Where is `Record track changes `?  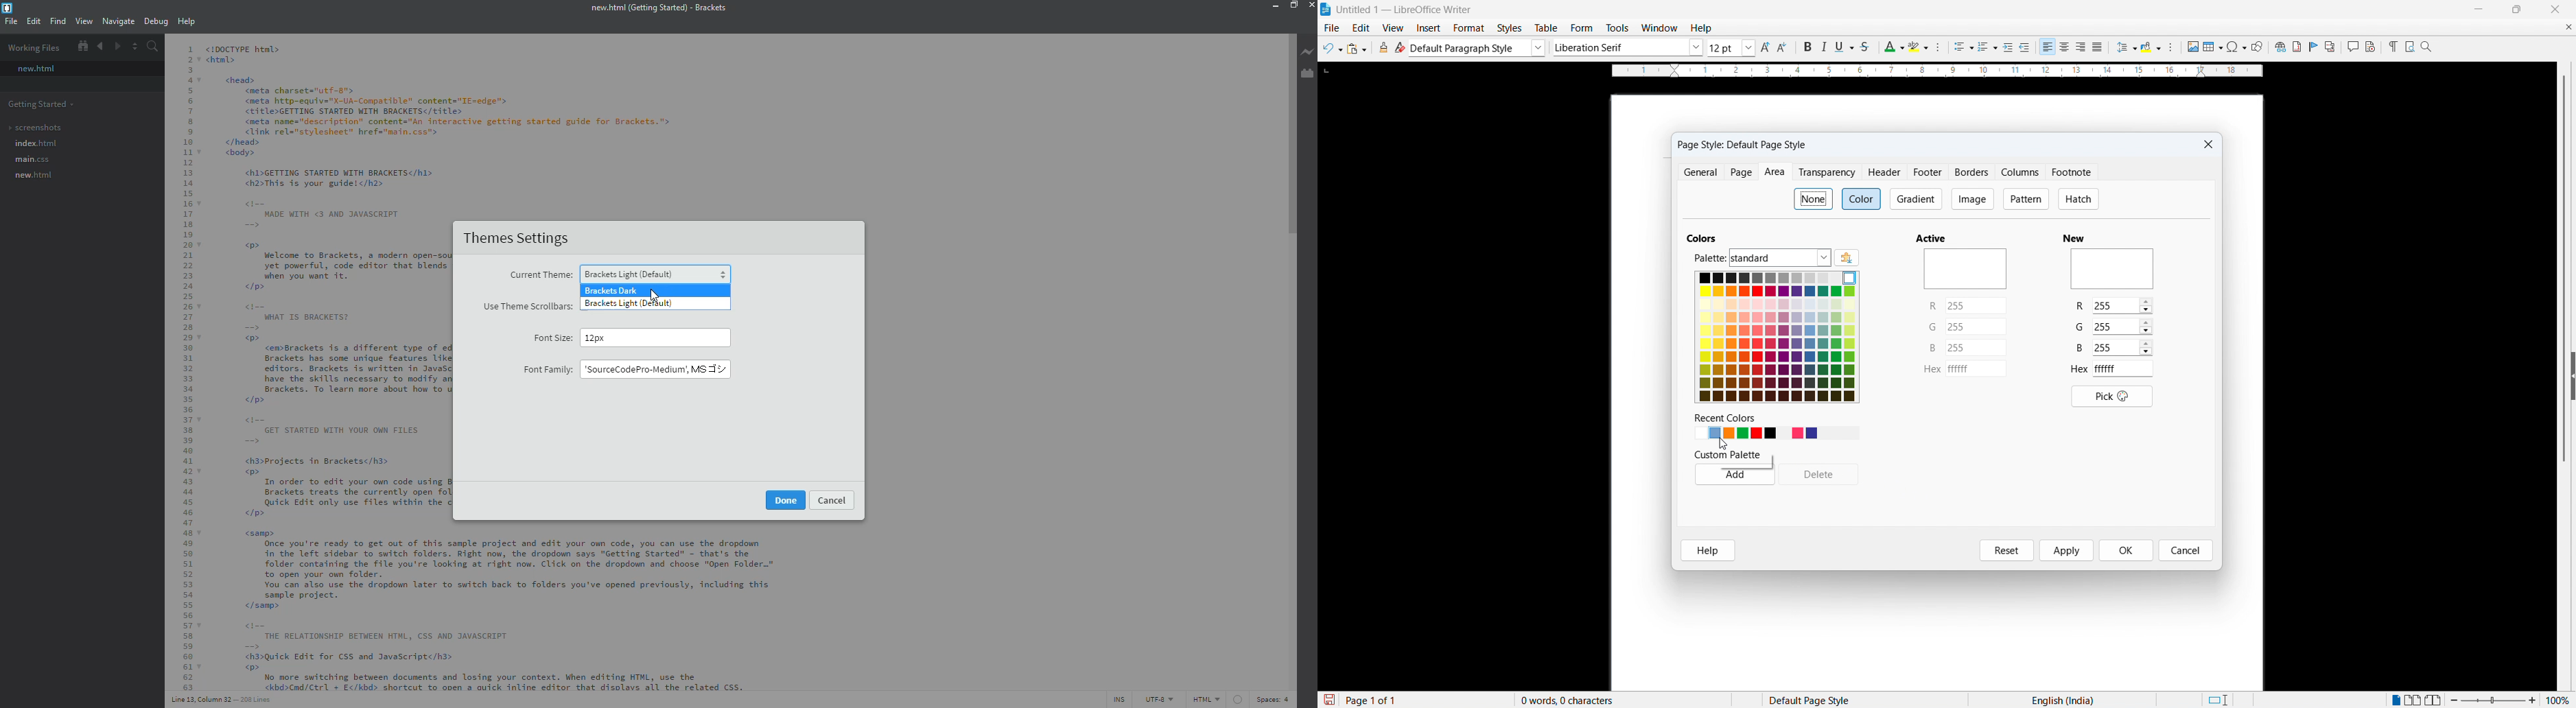
Record track changes  is located at coordinates (2371, 47).